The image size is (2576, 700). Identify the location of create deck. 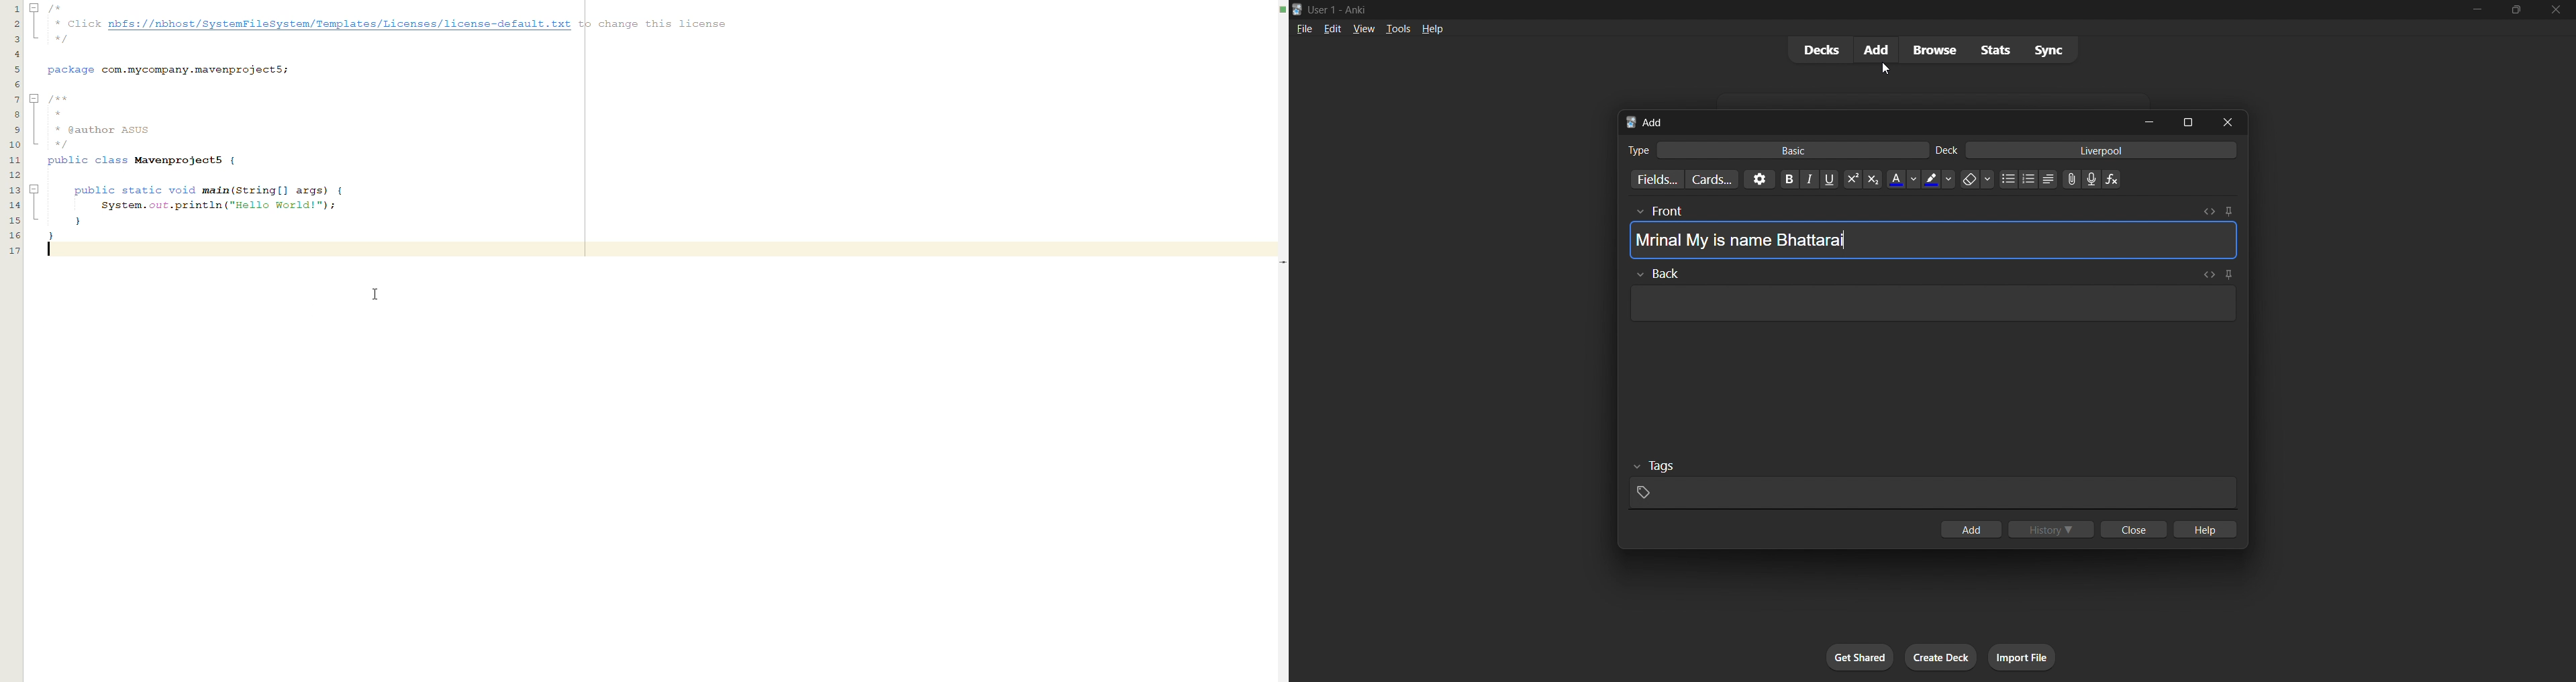
(1940, 656).